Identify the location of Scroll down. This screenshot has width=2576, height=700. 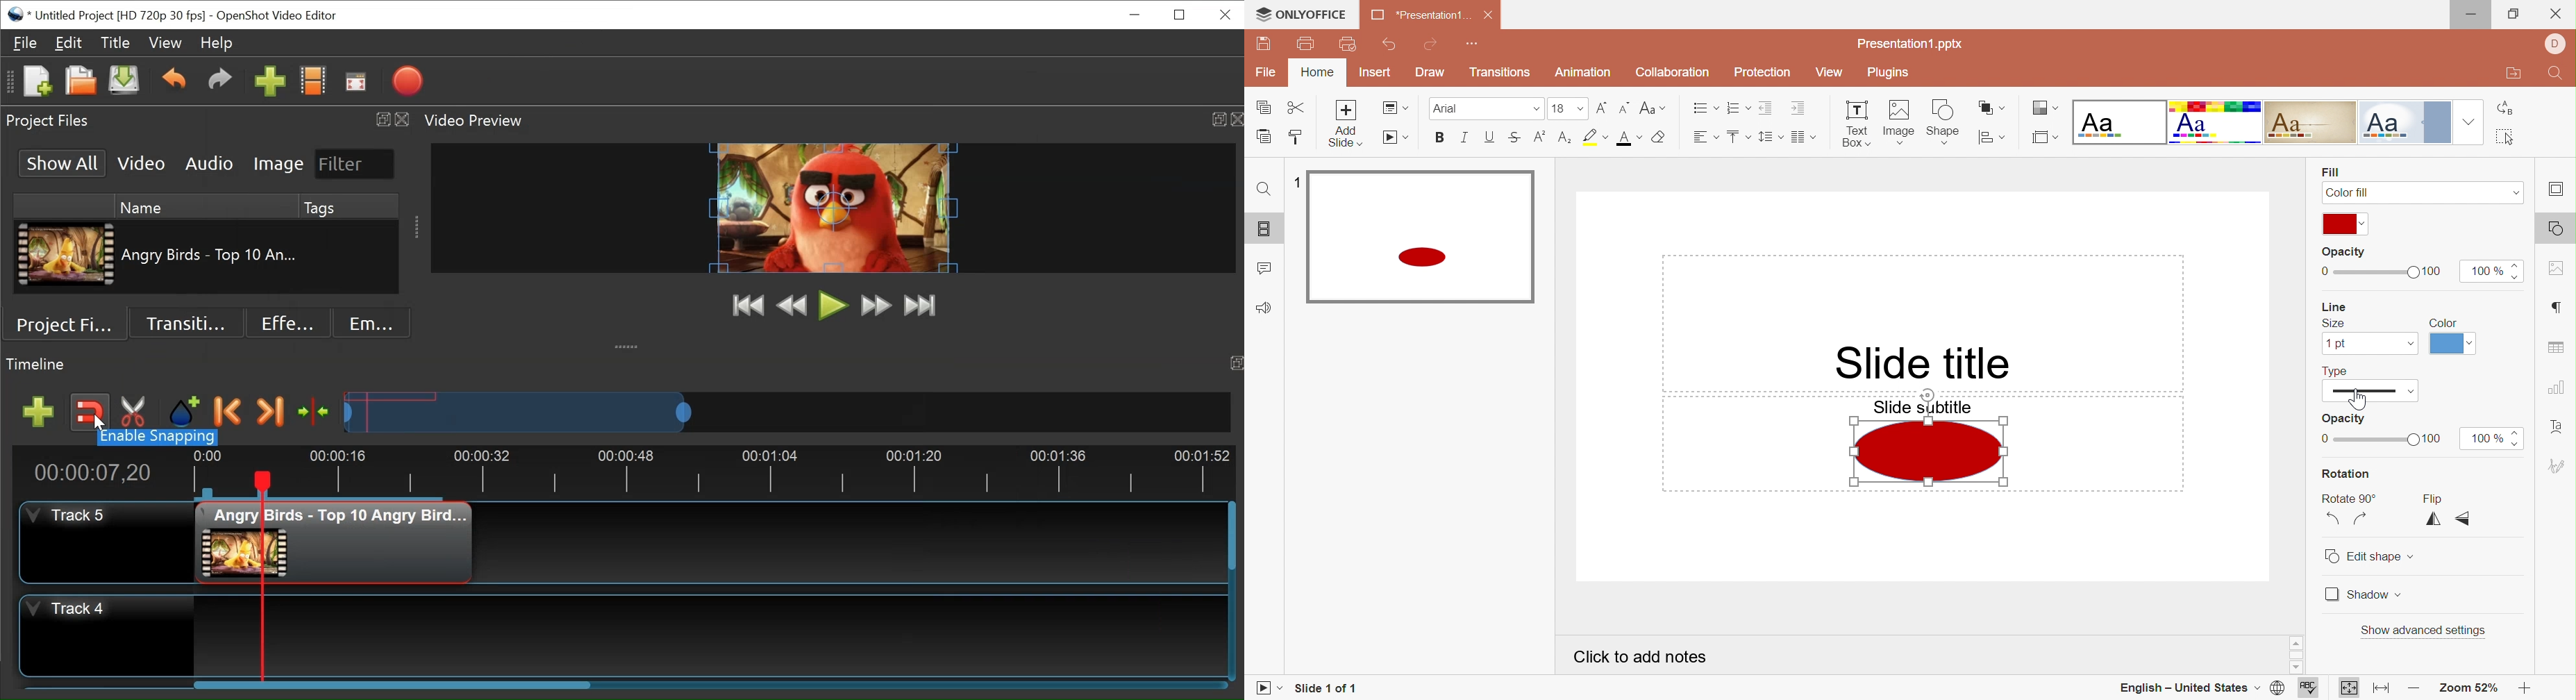
(2300, 669).